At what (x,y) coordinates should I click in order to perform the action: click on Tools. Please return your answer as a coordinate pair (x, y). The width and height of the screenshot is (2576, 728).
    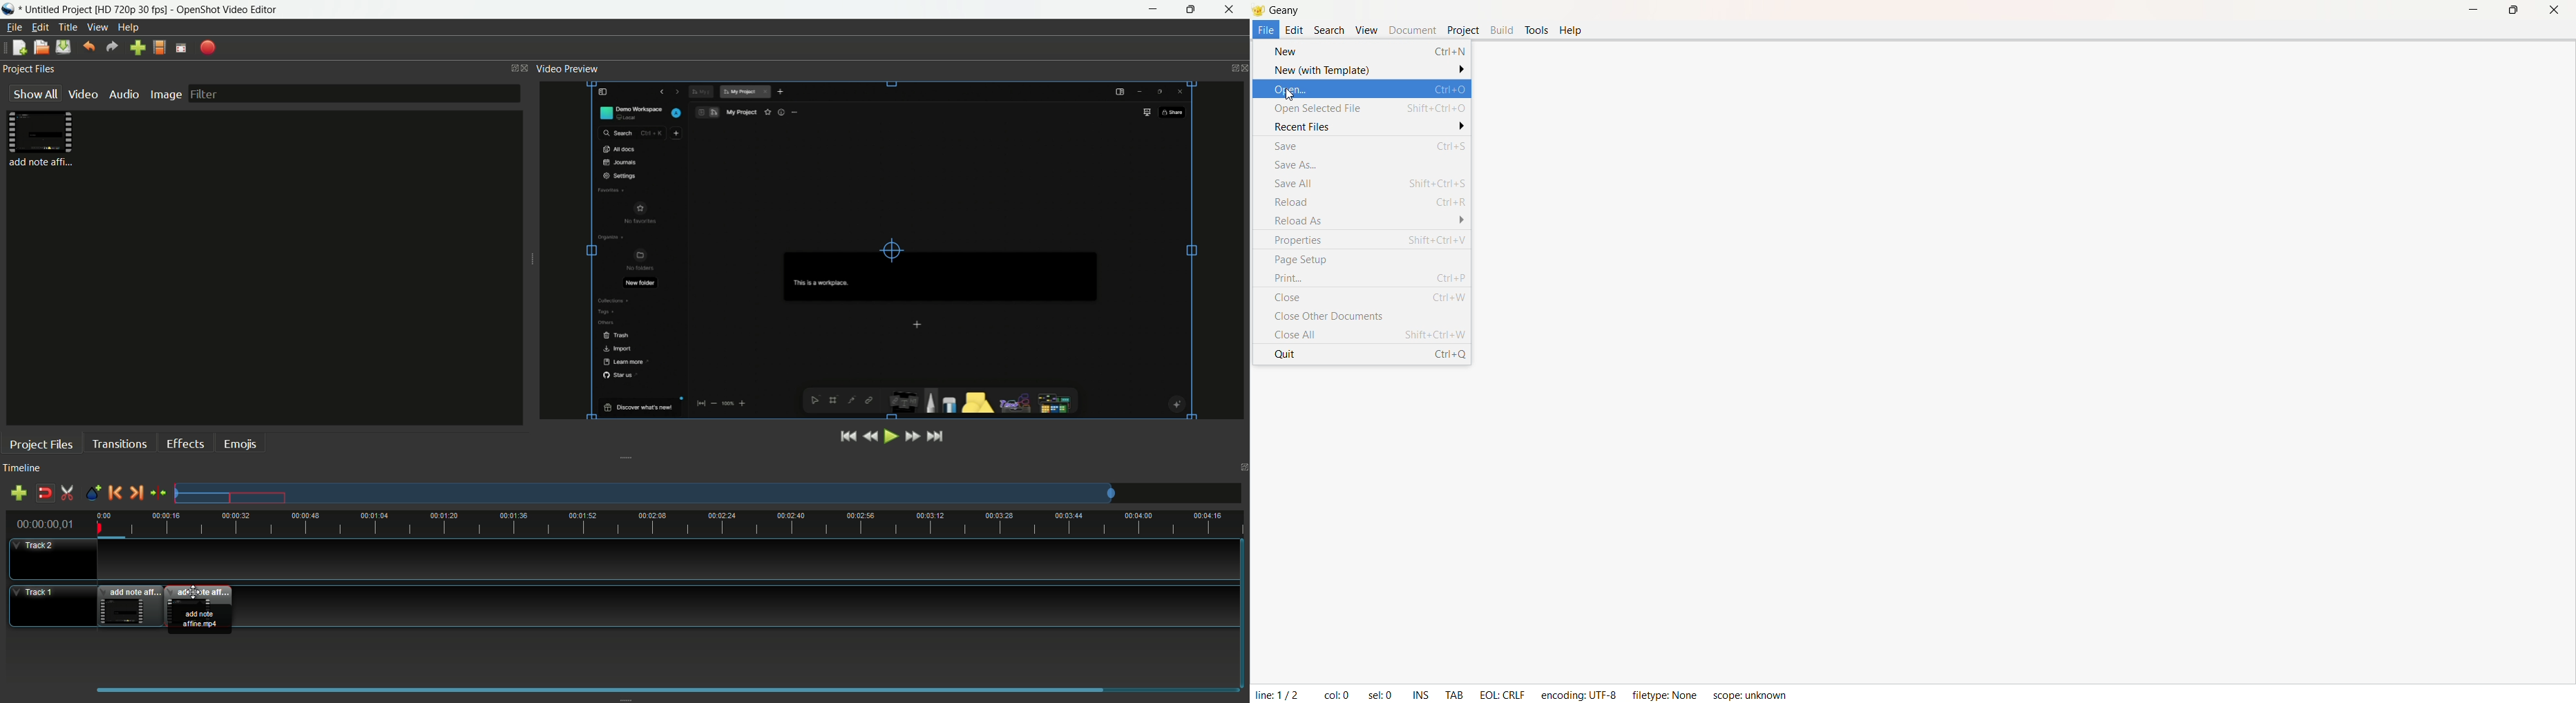
    Looking at the image, I should click on (1538, 30).